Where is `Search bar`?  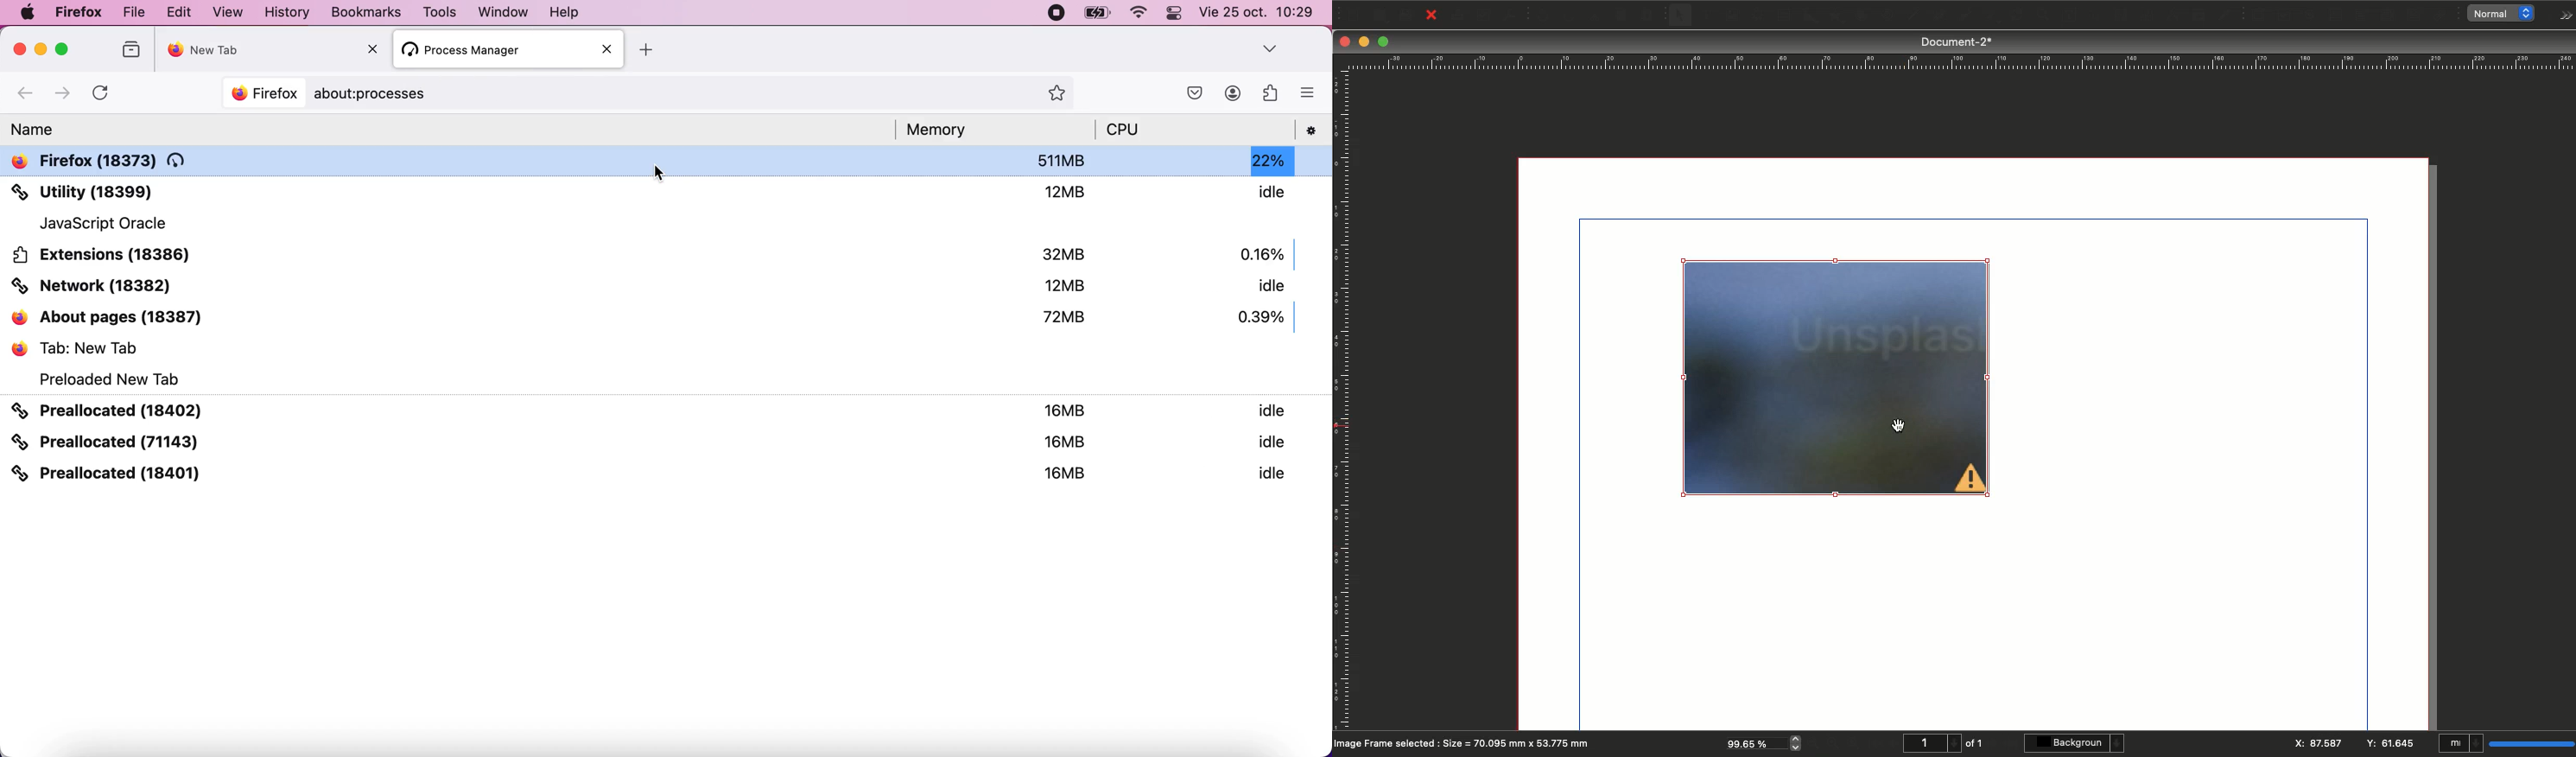
Search bar is located at coordinates (647, 95).